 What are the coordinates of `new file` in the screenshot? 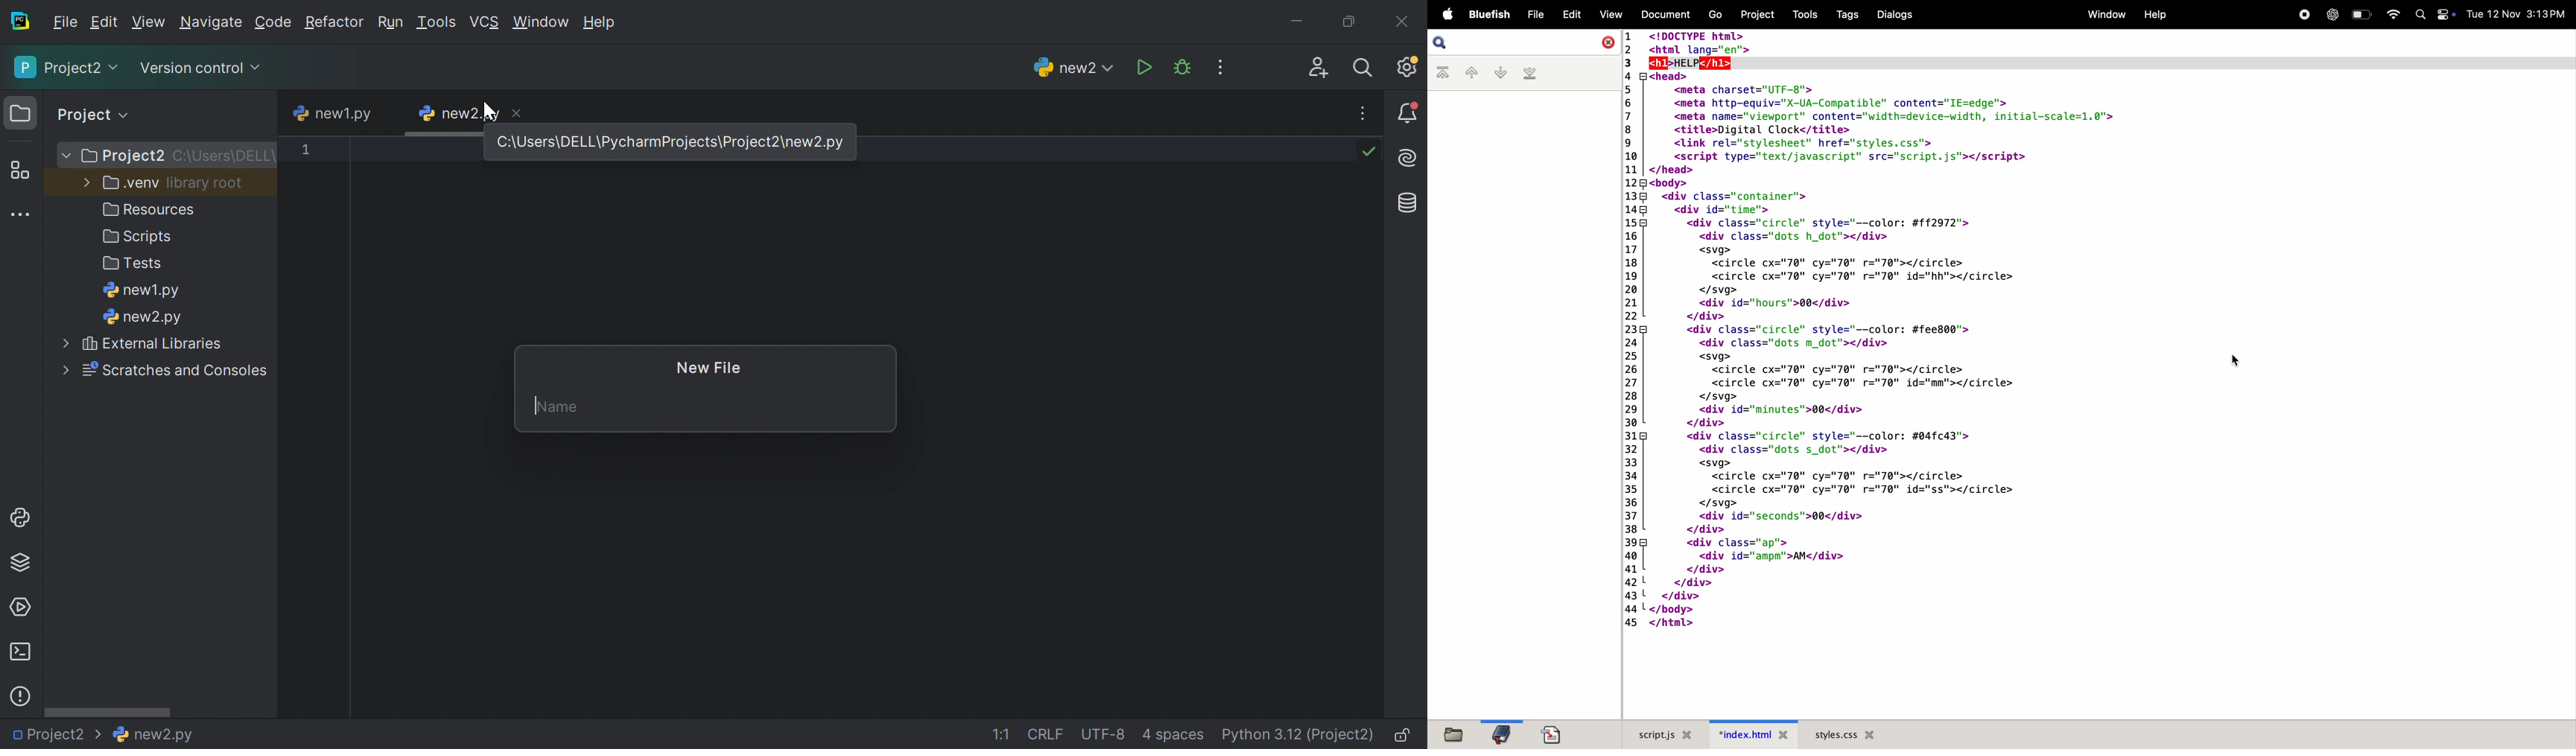 It's located at (1450, 733).